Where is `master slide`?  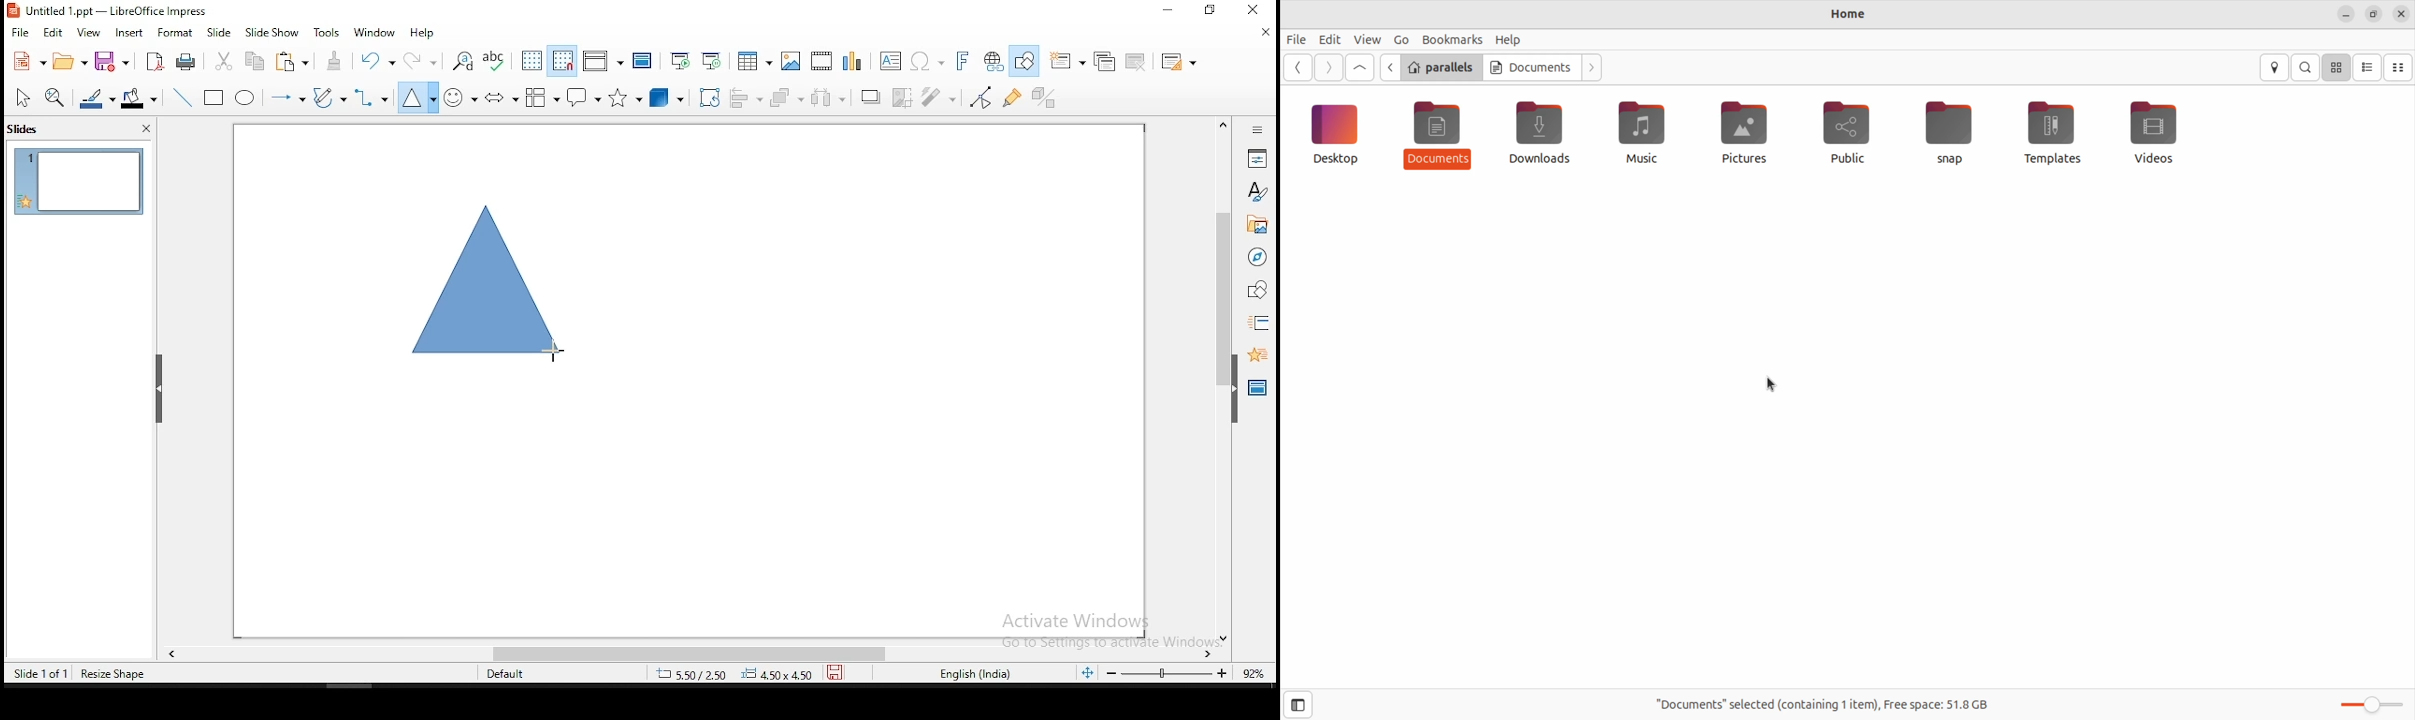
master slide is located at coordinates (643, 61).